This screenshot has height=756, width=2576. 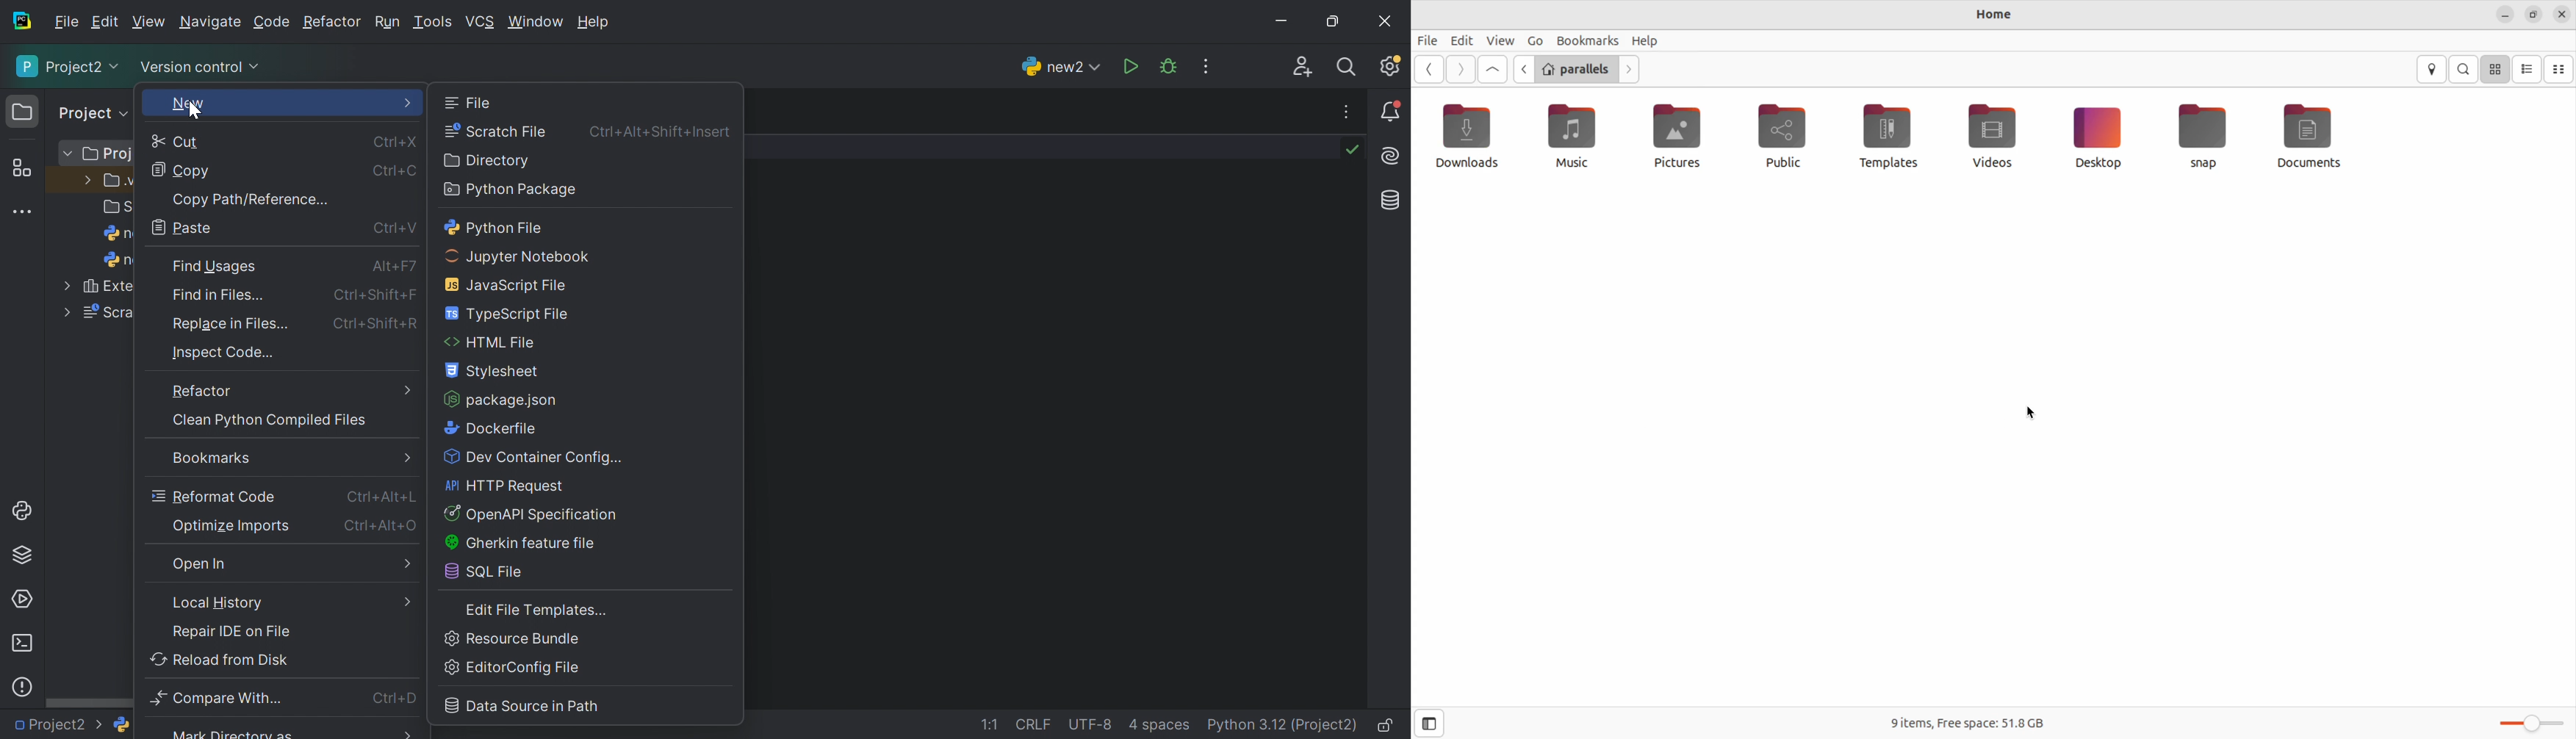 What do you see at coordinates (108, 314) in the screenshot?
I see `Scra` at bounding box center [108, 314].